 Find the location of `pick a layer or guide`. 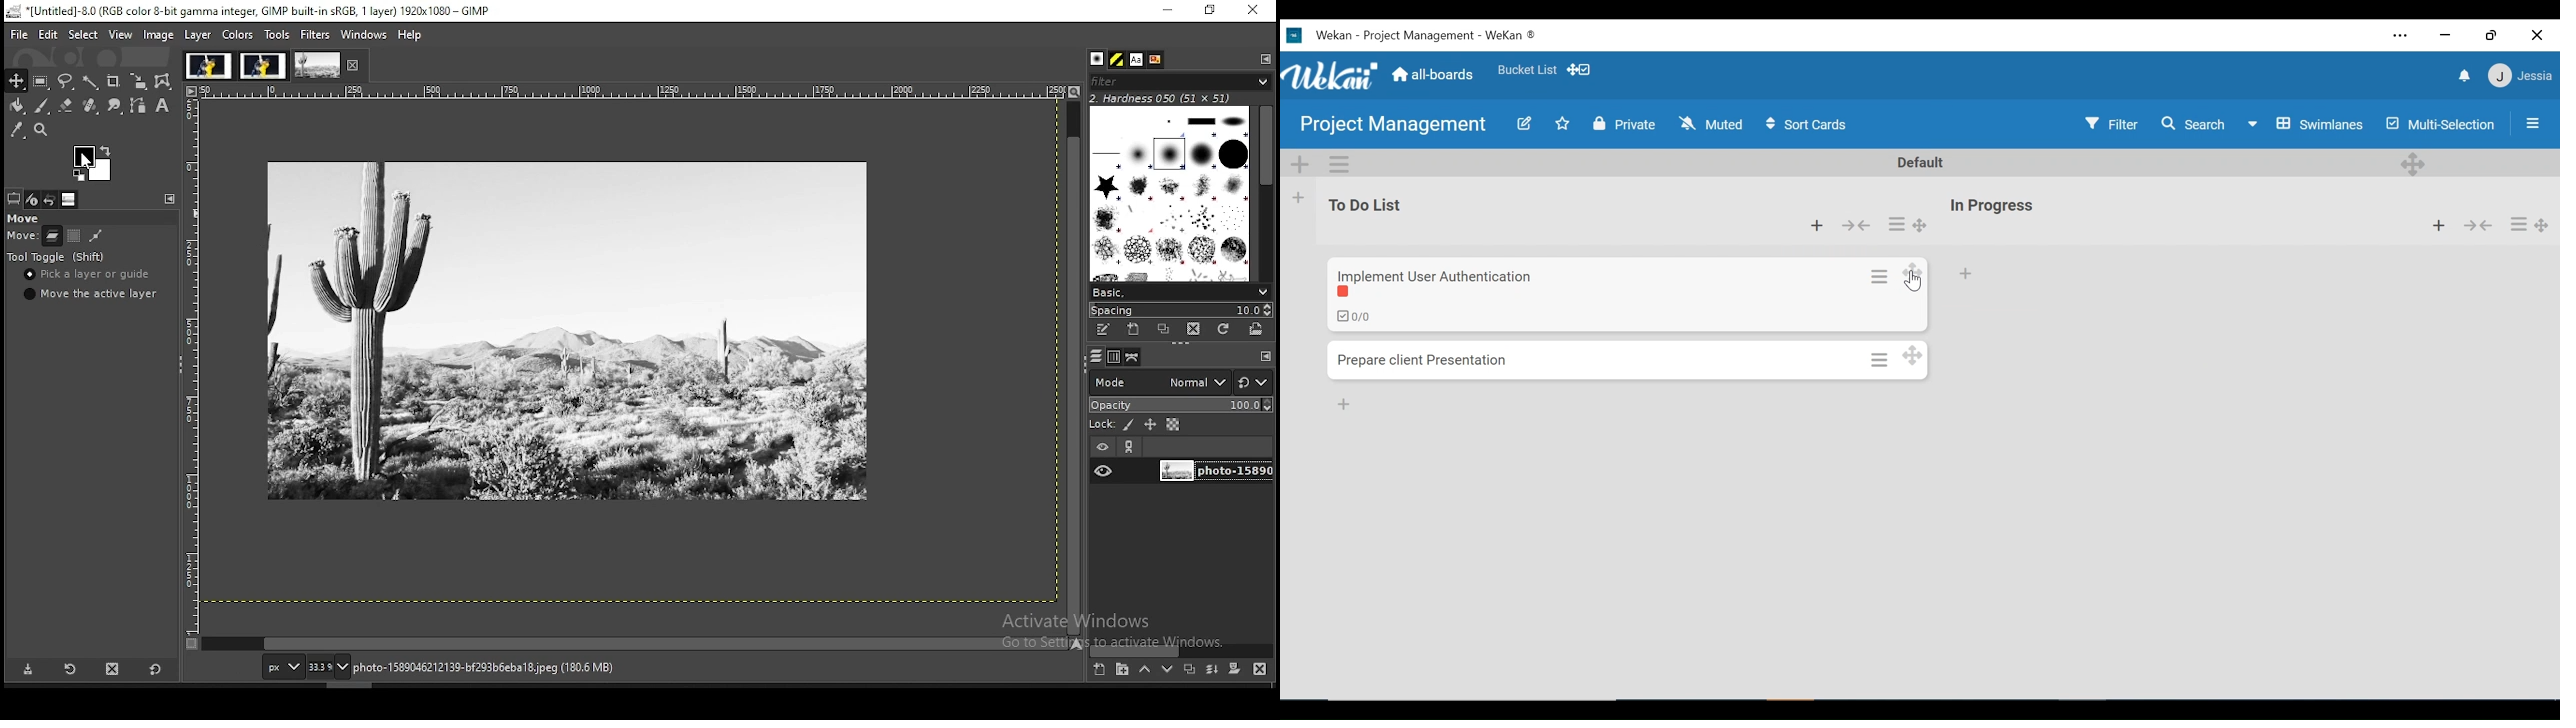

pick a layer or guide is located at coordinates (87, 274).